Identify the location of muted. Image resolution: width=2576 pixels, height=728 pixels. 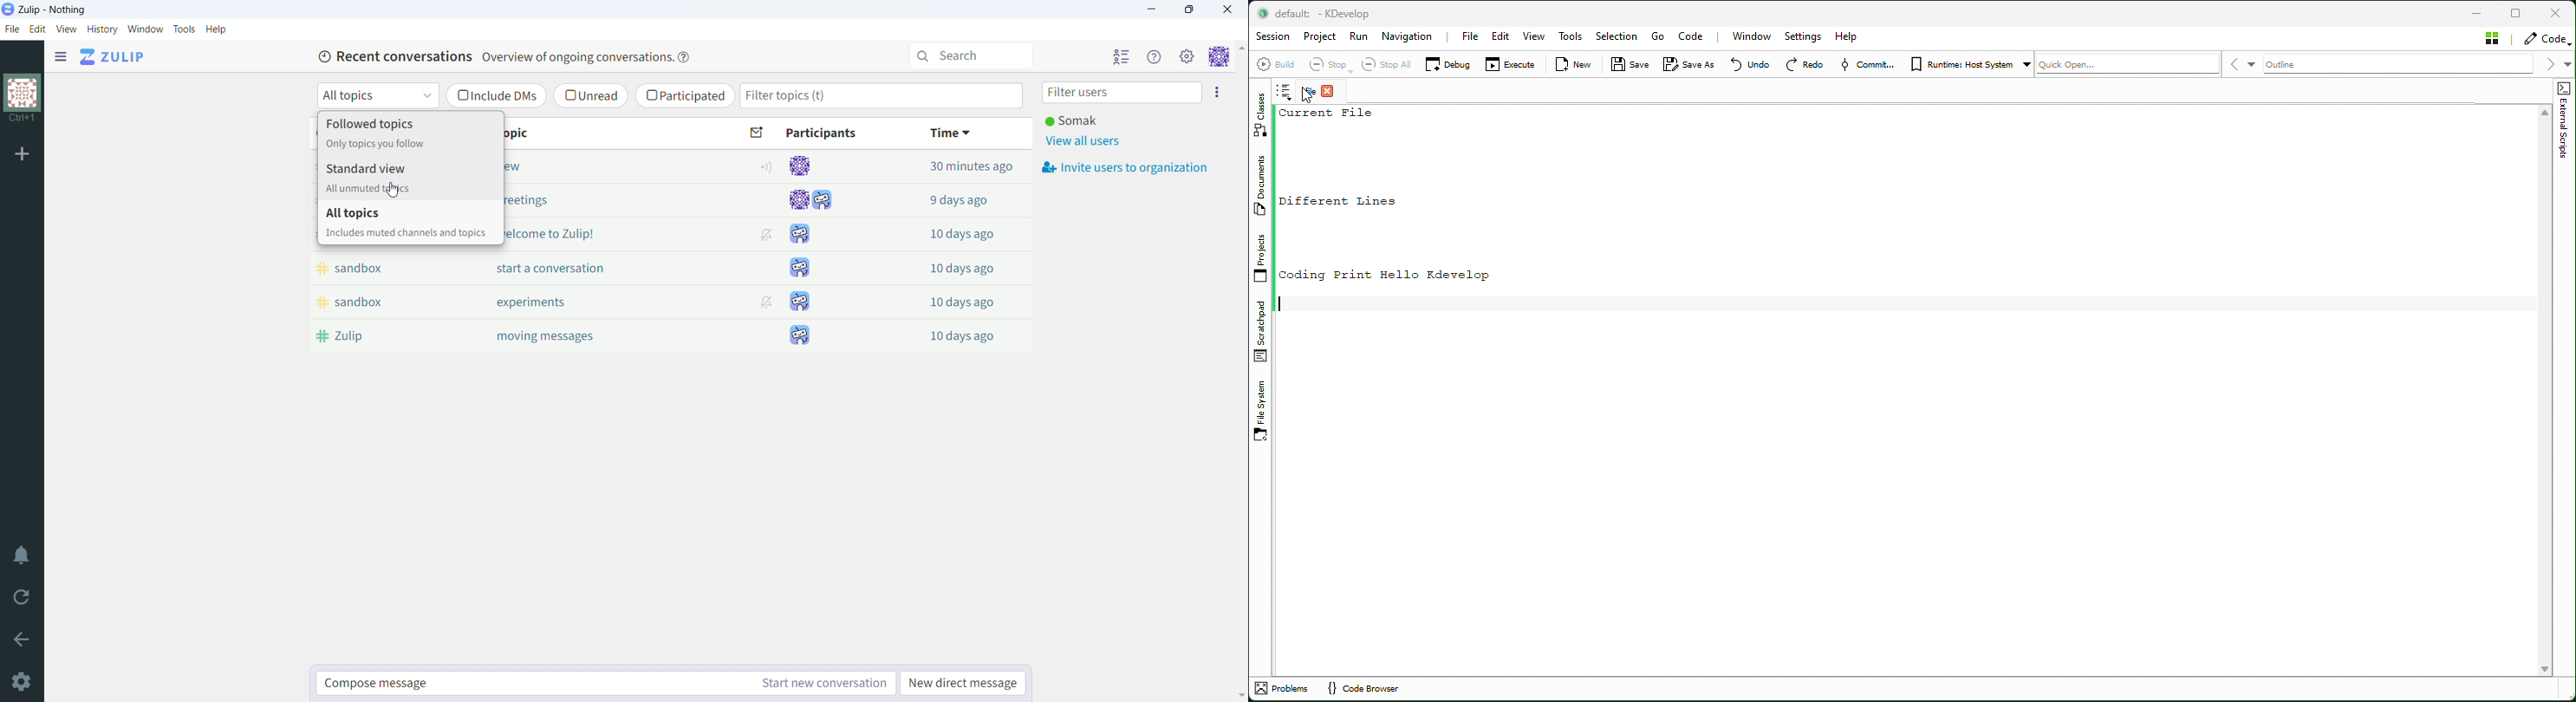
(764, 302).